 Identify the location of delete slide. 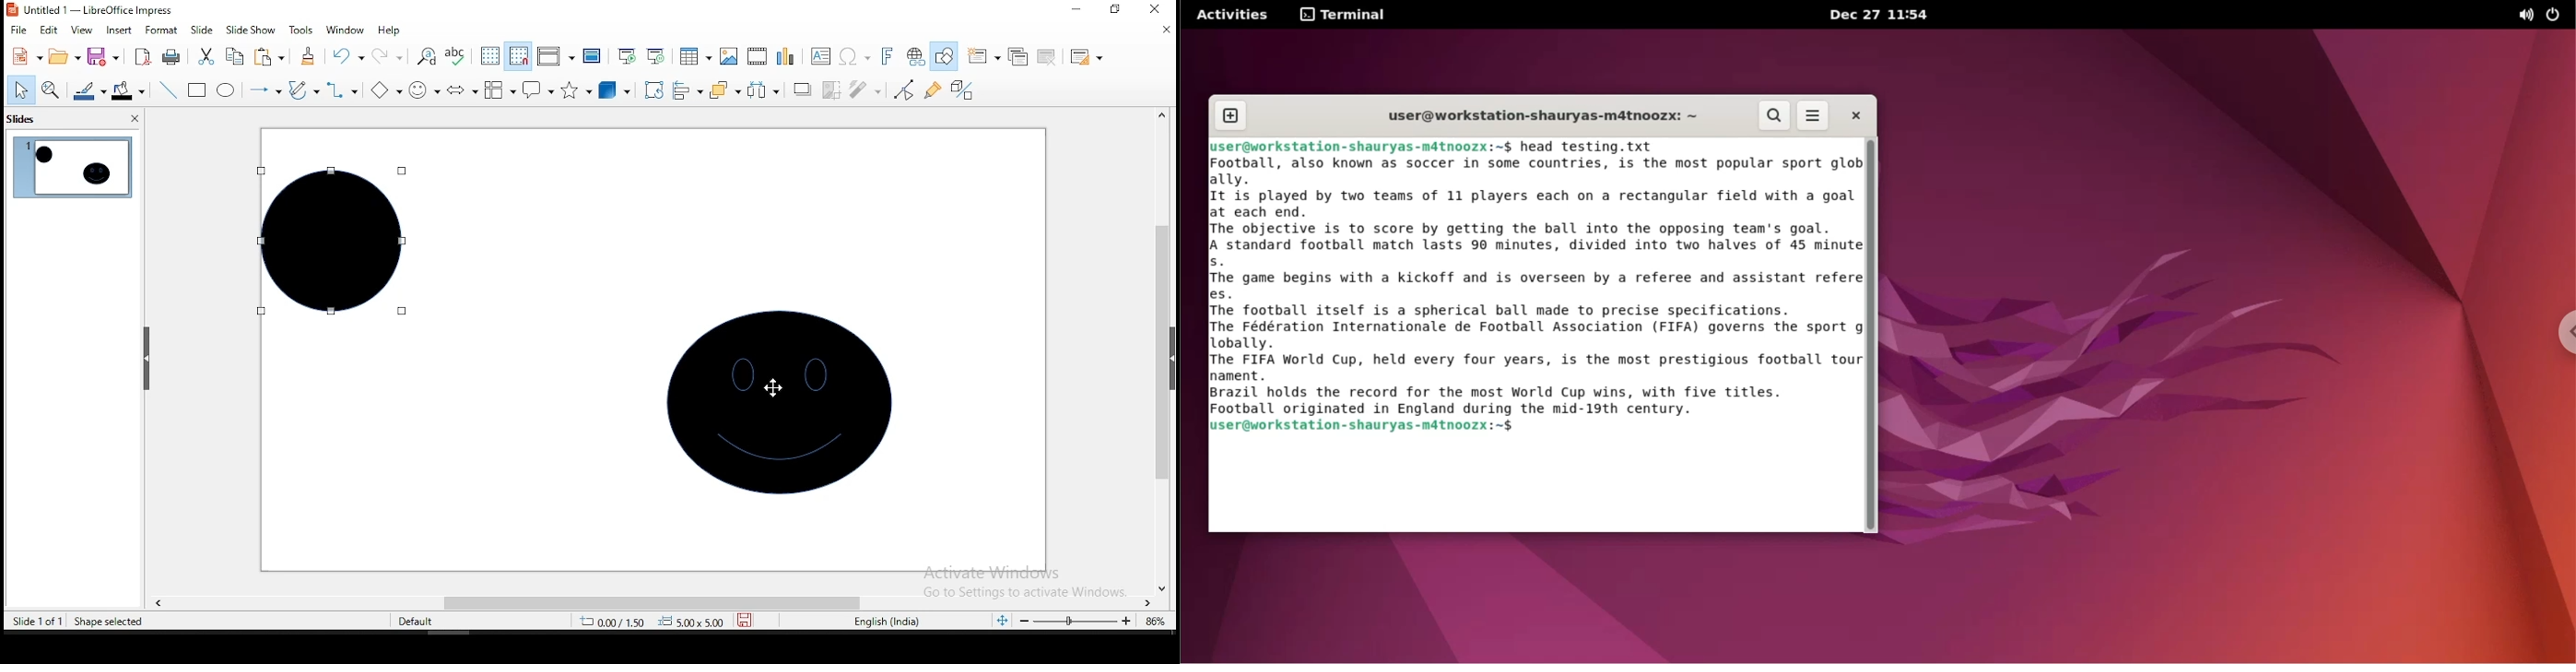
(1044, 55).